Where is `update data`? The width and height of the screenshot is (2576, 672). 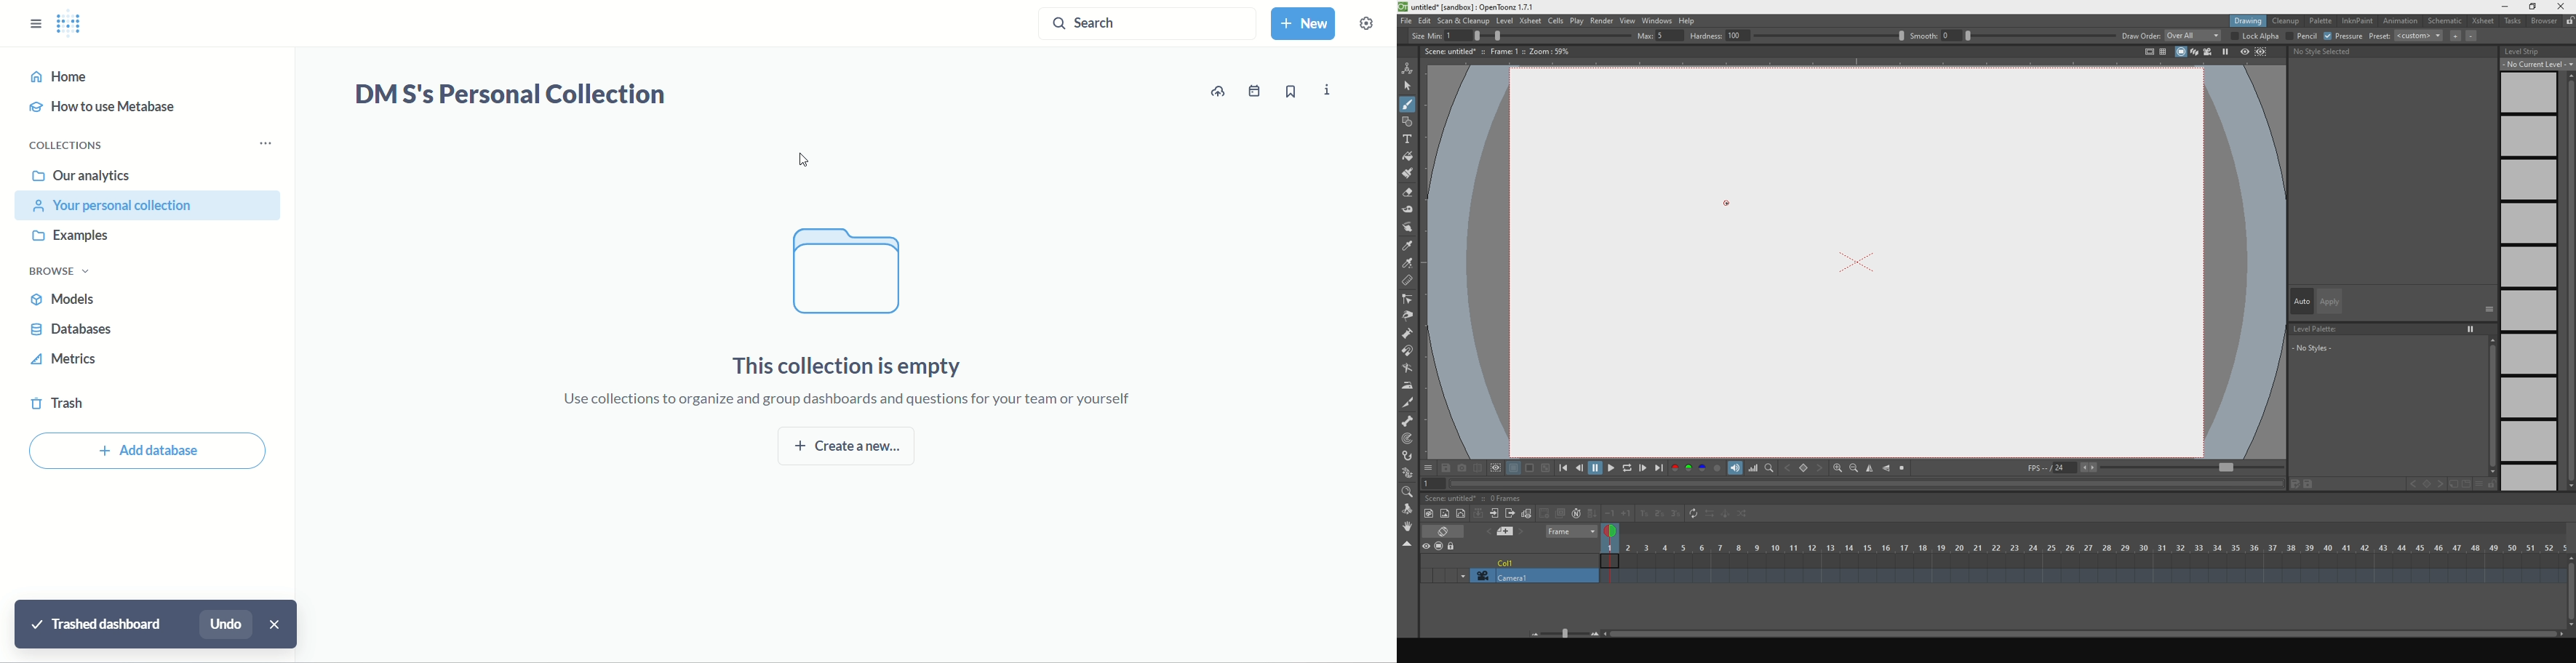
update data is located at coordinates (1221, 92).